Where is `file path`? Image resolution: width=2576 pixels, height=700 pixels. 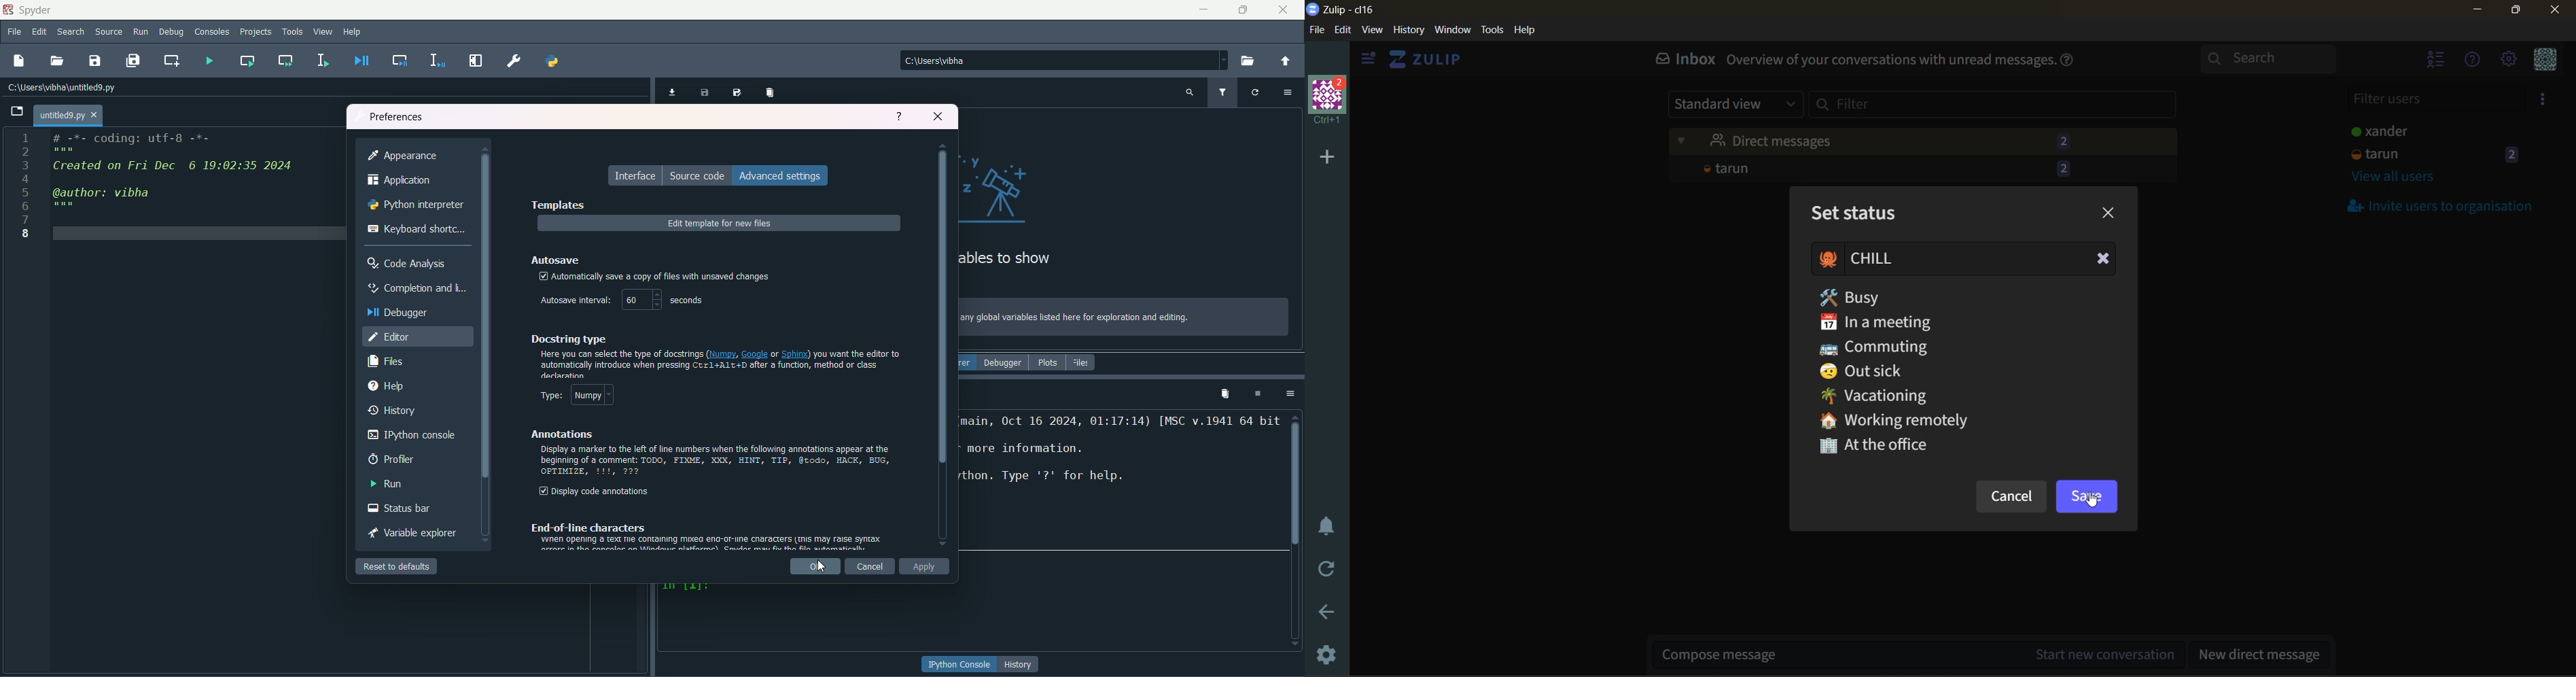
file path is located at coordinates (959, 60).